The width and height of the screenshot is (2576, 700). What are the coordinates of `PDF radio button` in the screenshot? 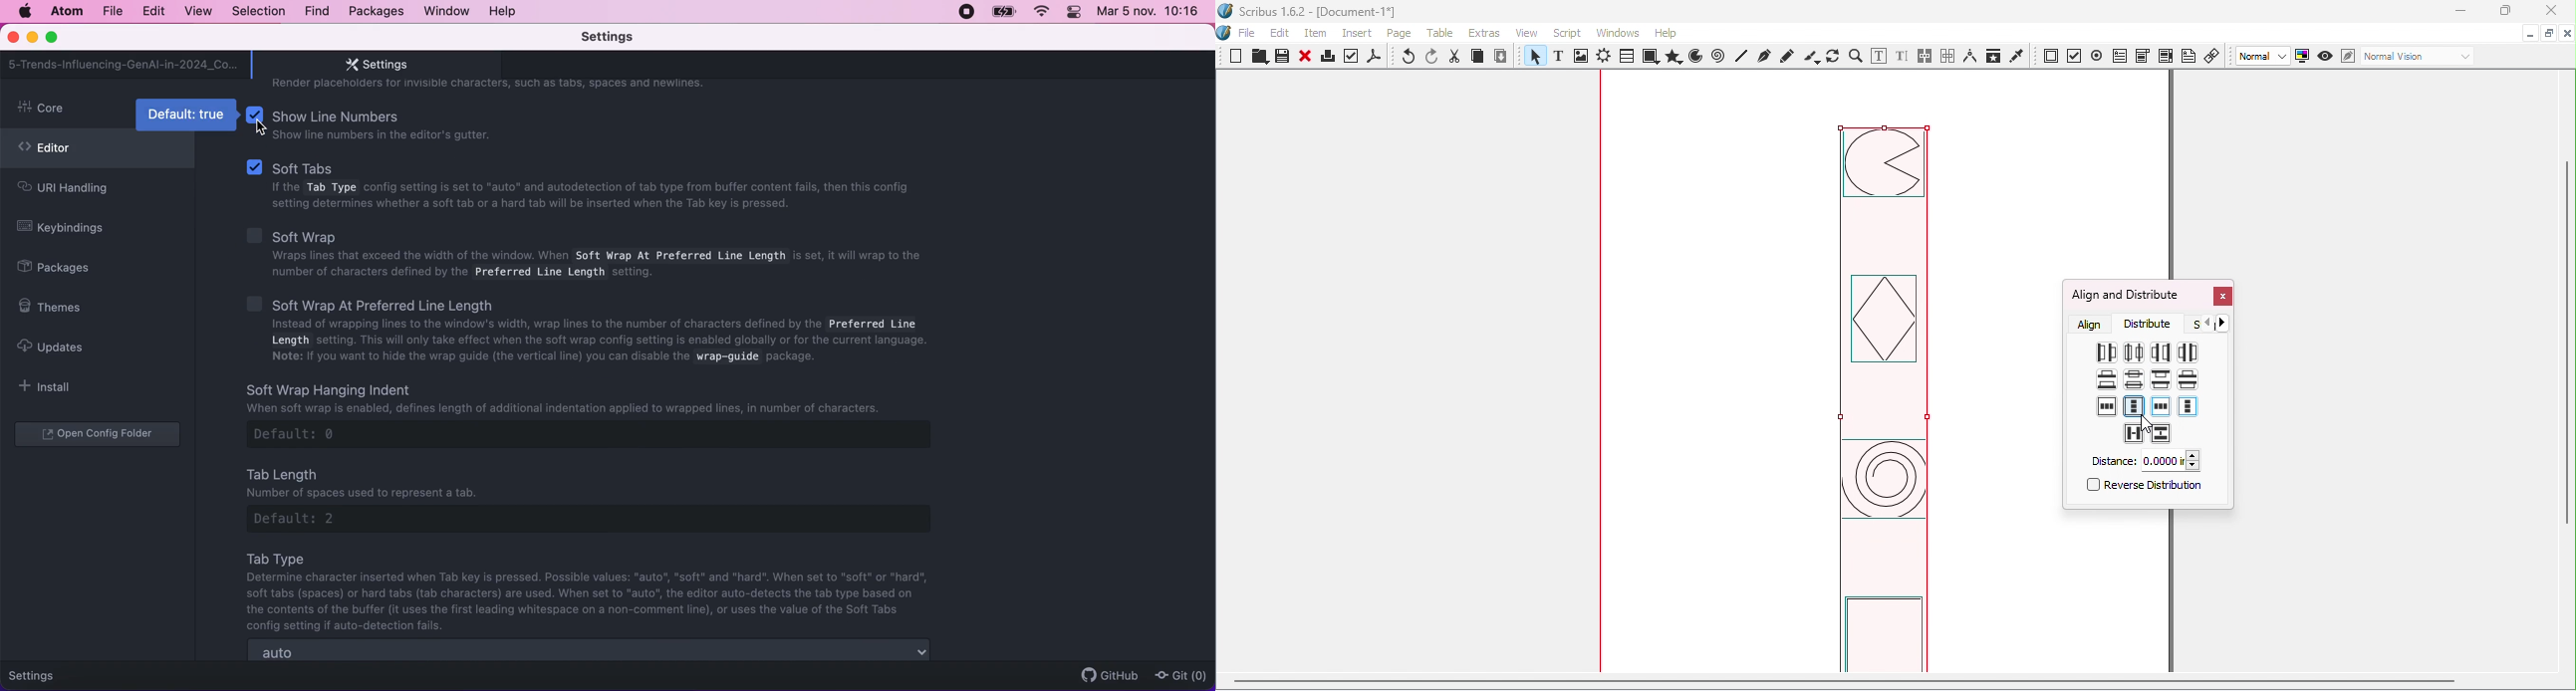 It's located at (2097, 55).